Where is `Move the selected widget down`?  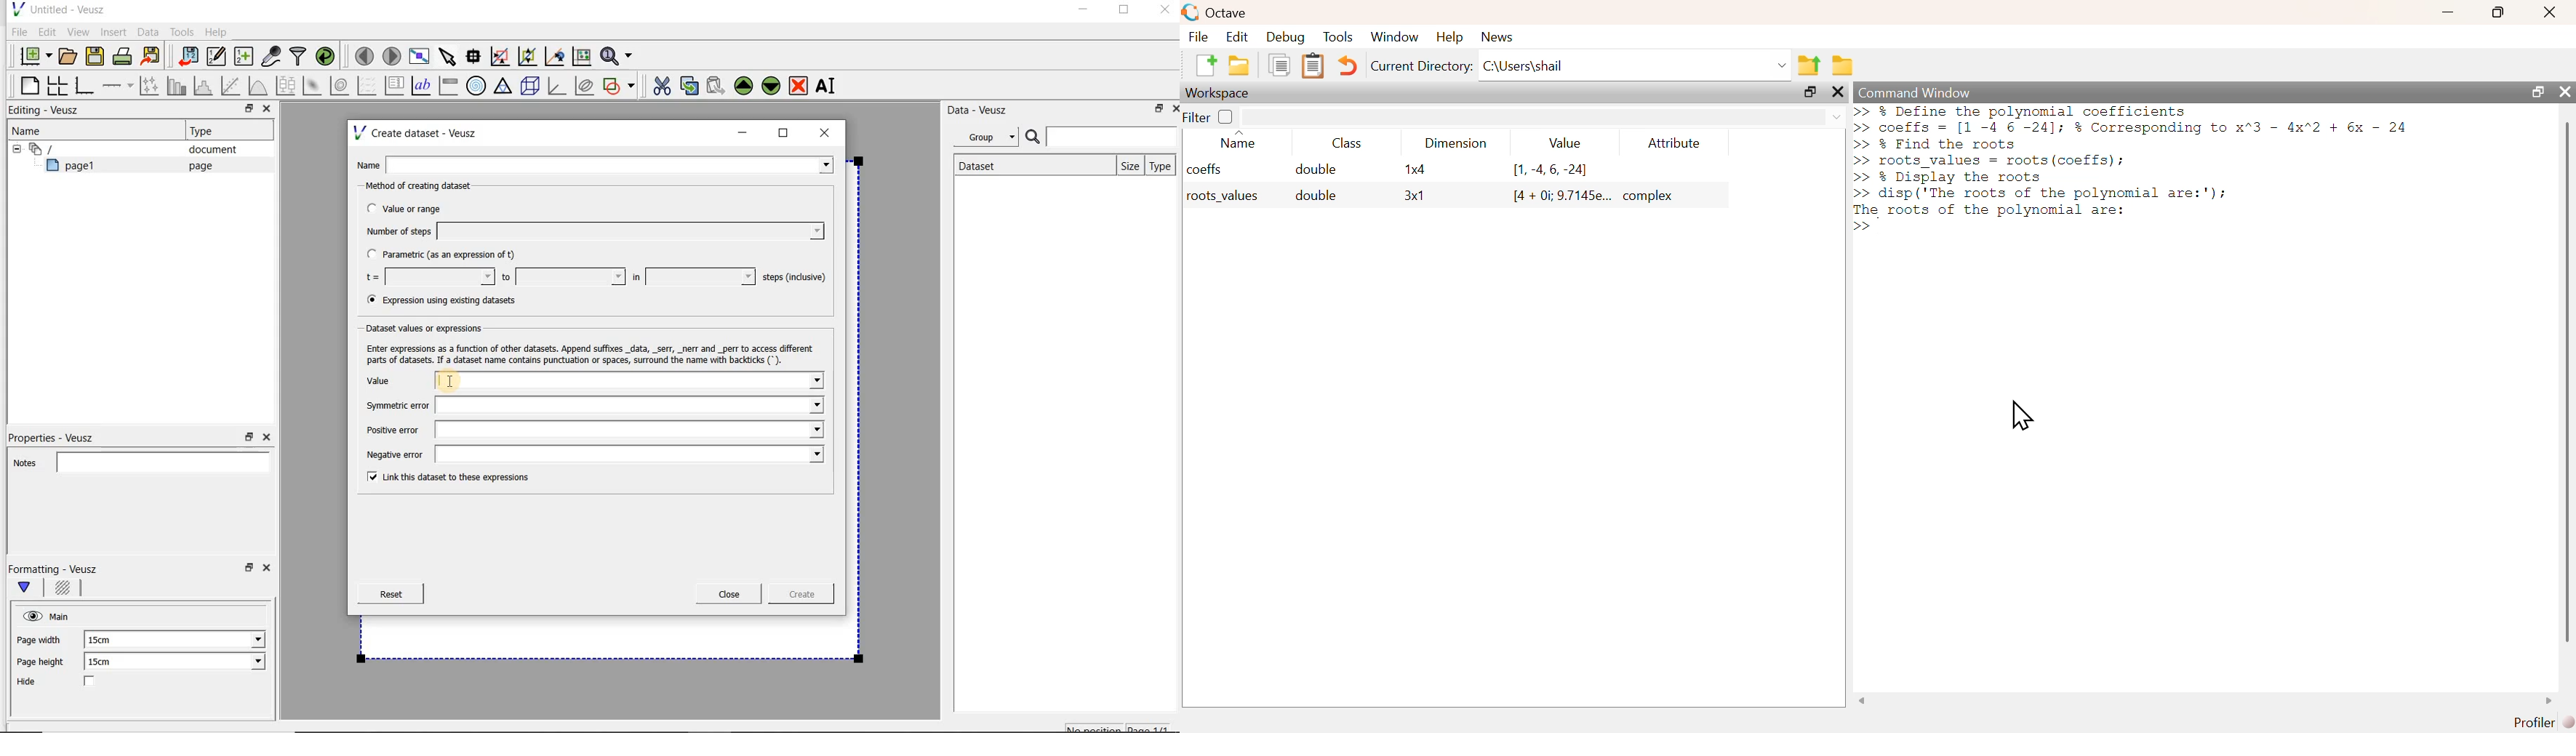
Move the selected widget down is located at coordinates (772, 85).